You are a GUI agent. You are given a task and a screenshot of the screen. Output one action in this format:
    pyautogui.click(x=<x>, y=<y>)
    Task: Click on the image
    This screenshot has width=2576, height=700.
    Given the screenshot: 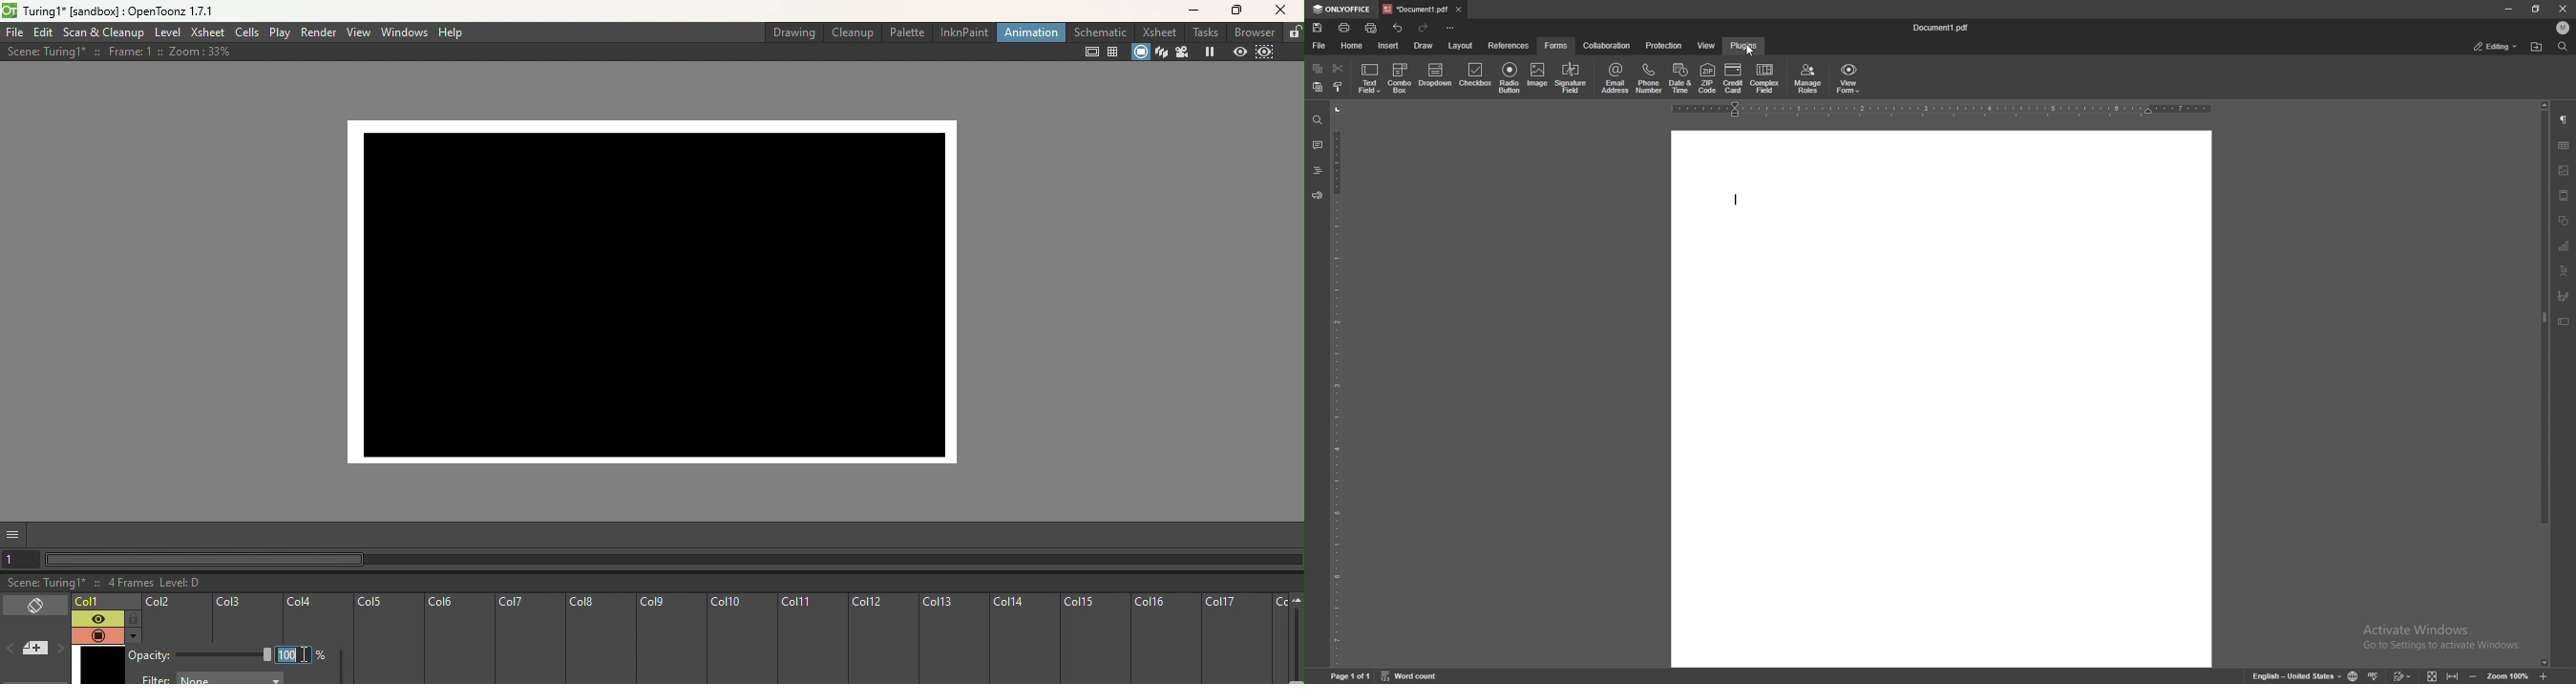 What is the action you would take?
    pyautogui.click(x=1537, y=77)
    